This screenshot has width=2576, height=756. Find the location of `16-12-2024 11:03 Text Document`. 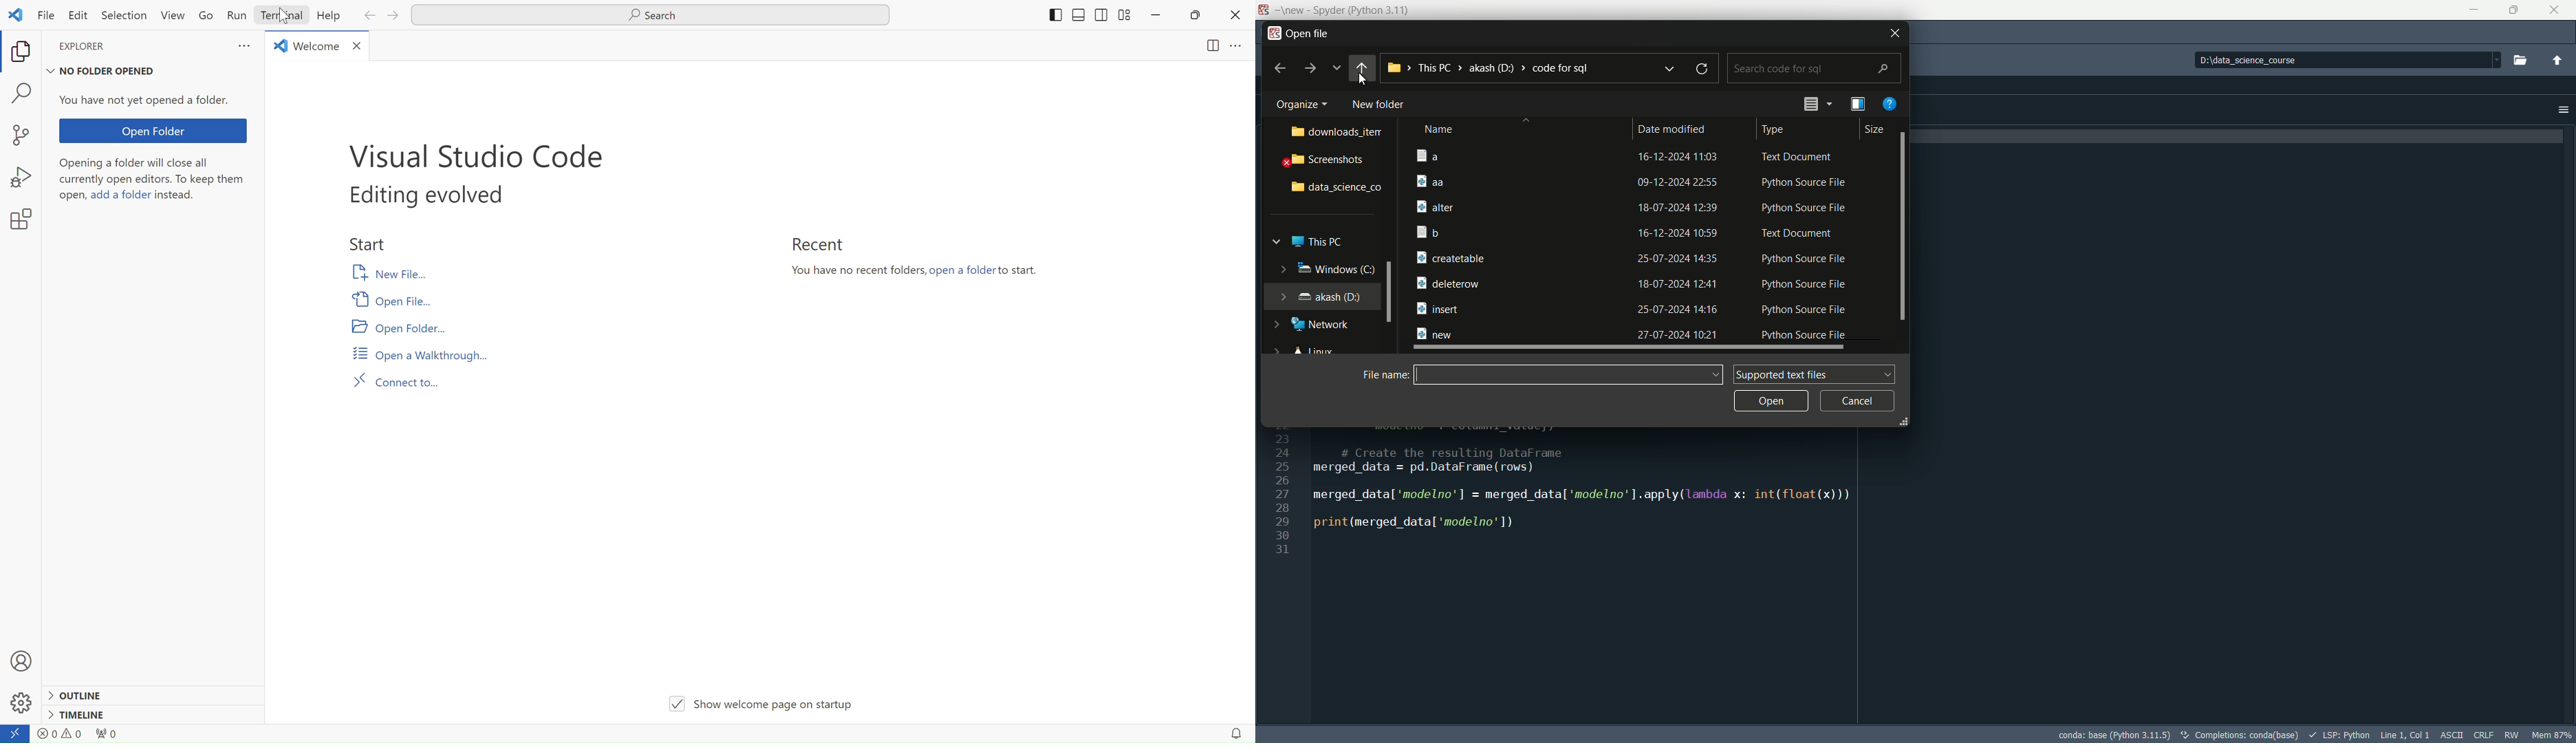

16-12-2024 11:03 Text Document is located at coordinates (1669, 159).